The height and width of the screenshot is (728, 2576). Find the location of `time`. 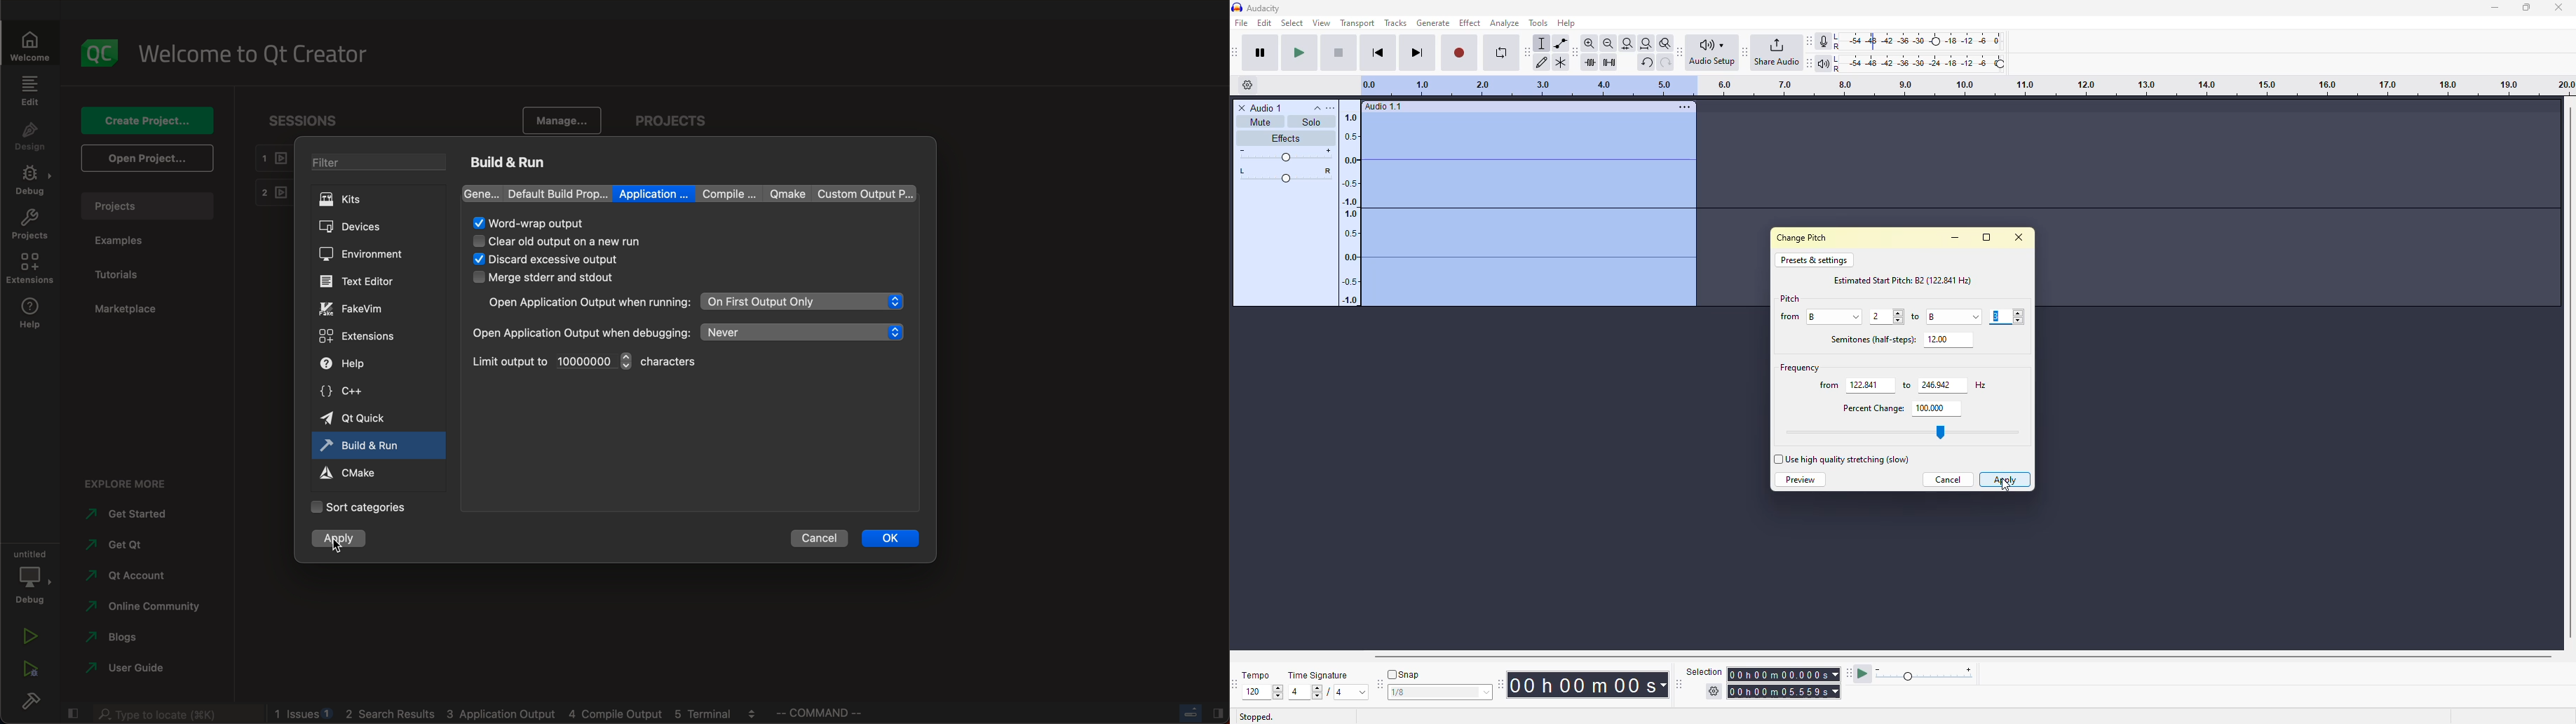

time is located at coordinates (1787, 690).